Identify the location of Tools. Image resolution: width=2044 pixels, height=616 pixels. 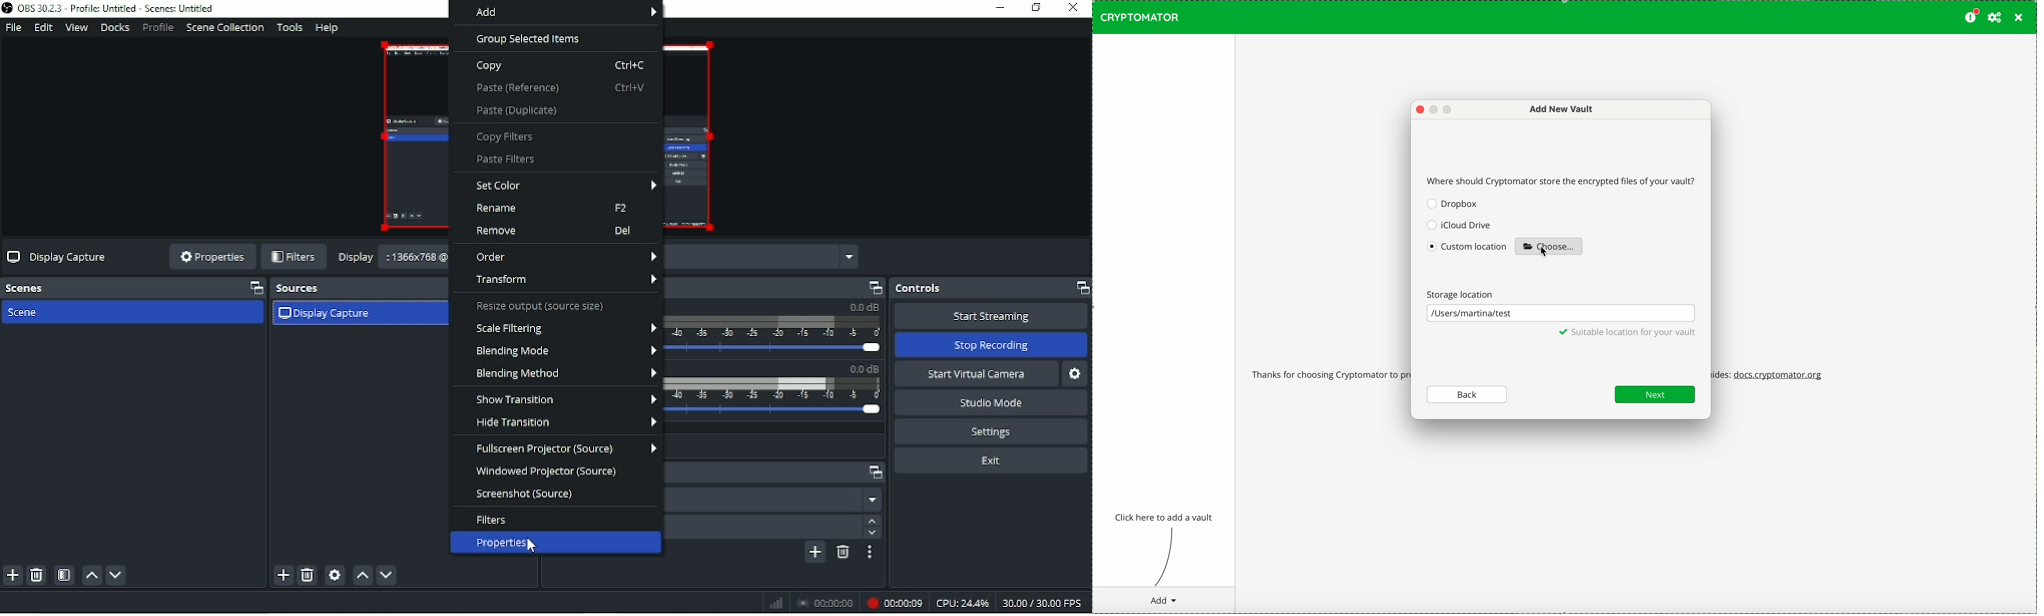
(289, 28).